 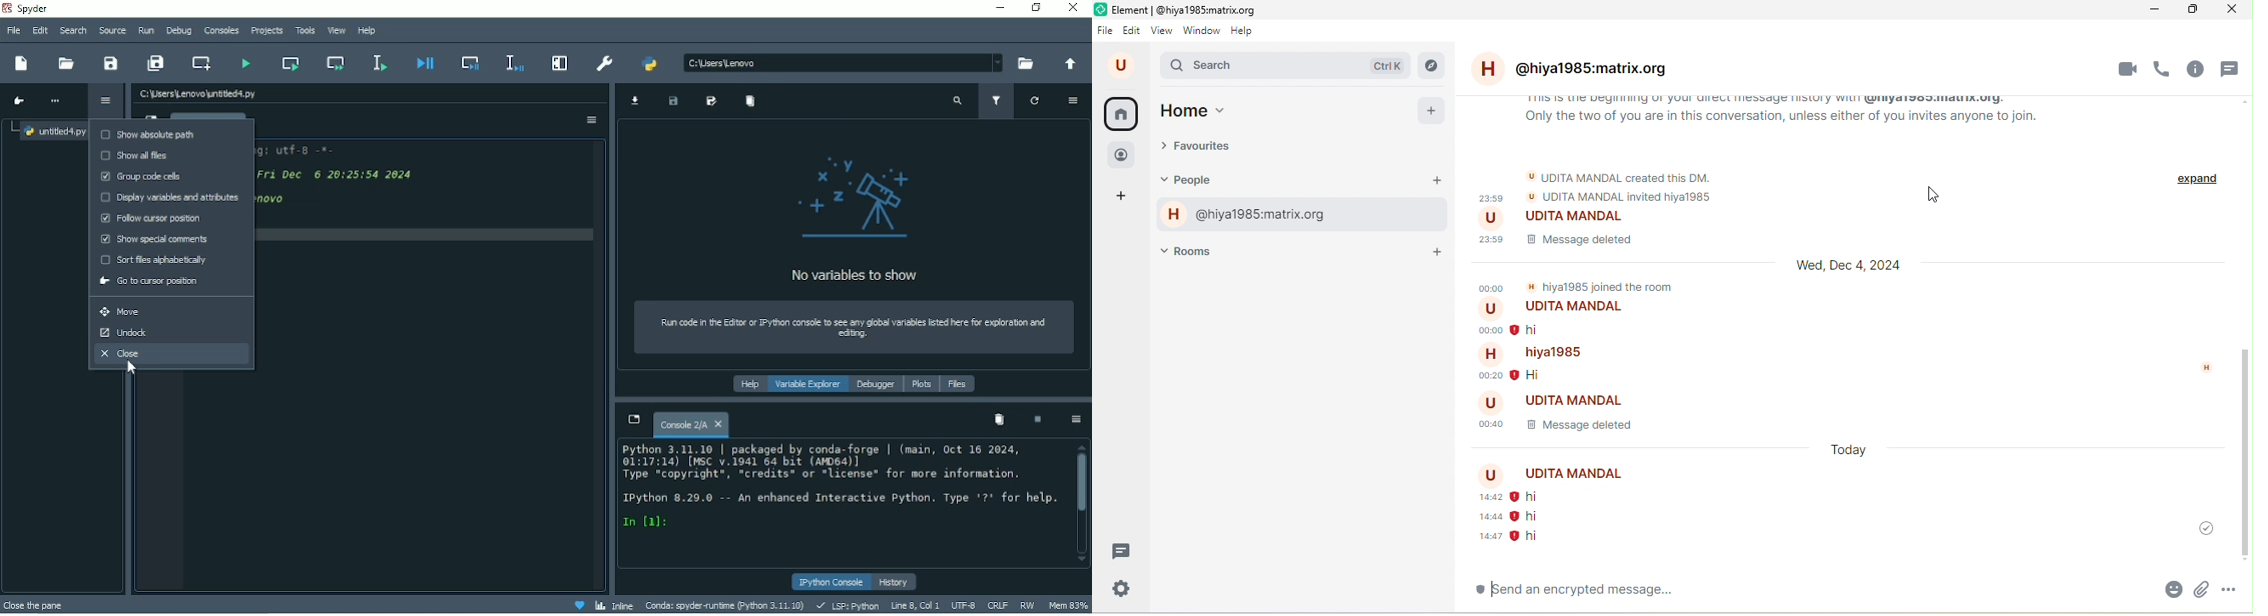 I want to click on Options, so click(x=1071, y=100).